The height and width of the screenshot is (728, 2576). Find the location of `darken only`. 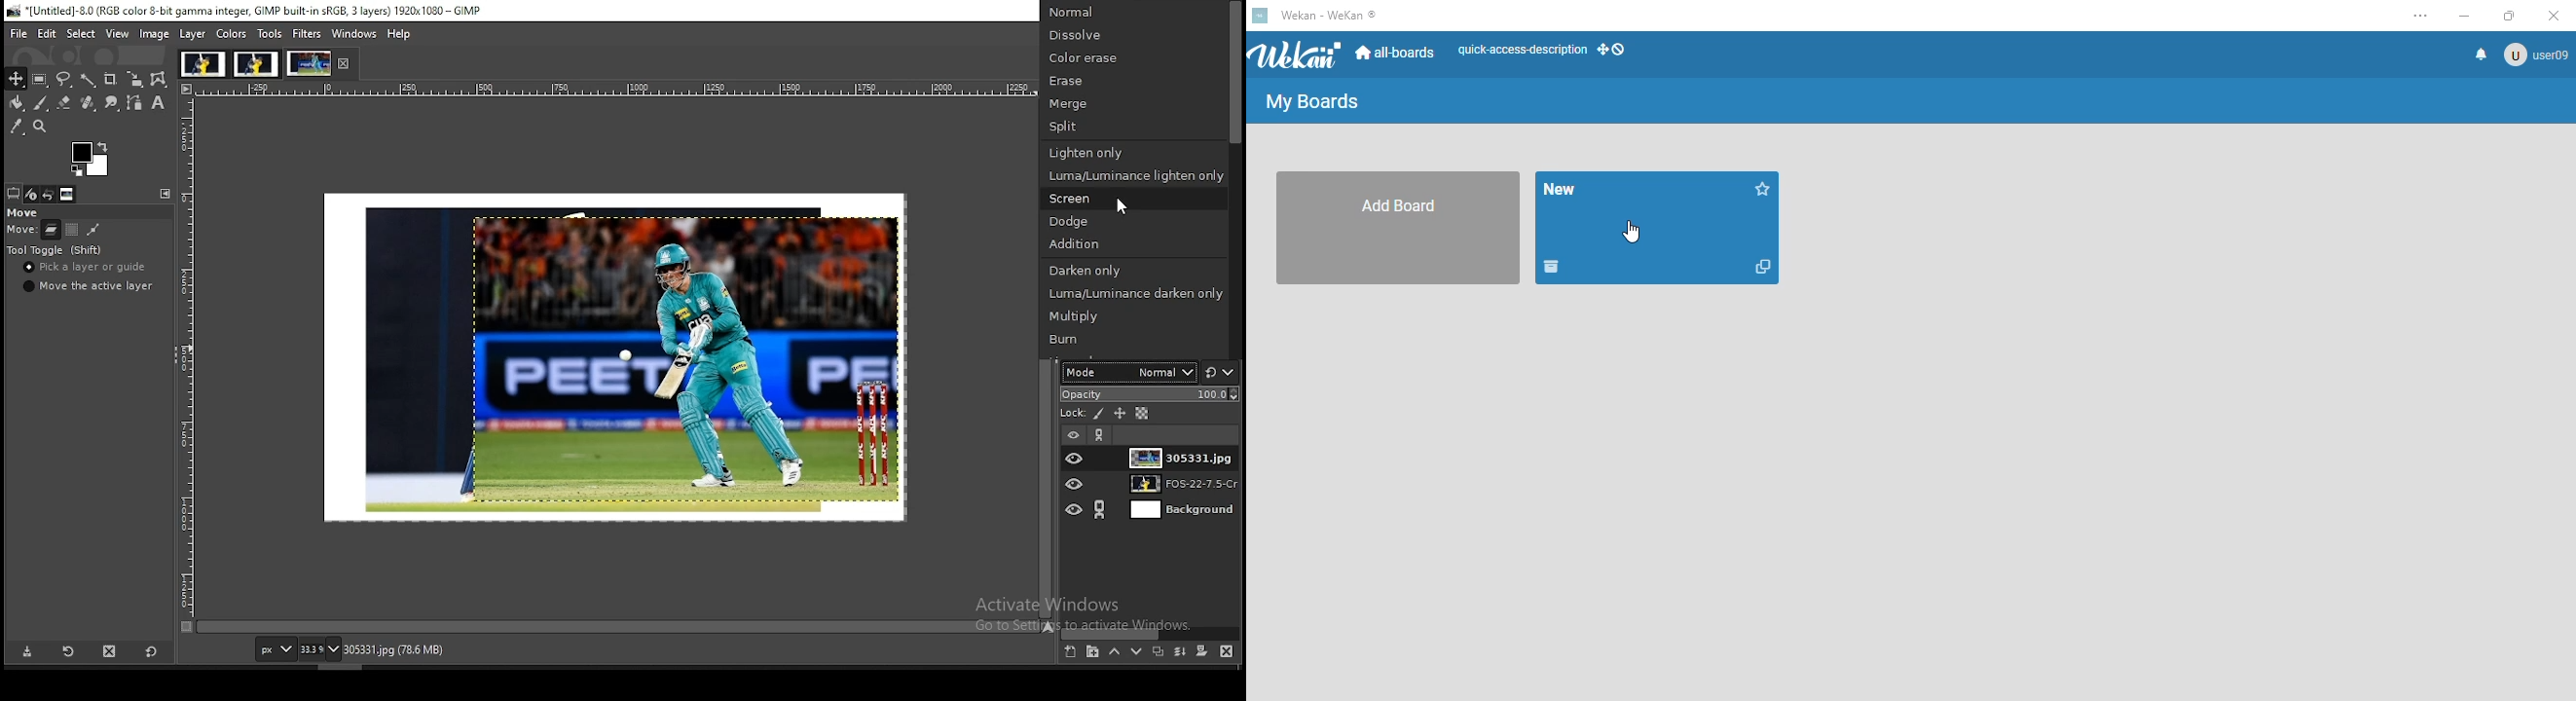

darken only is located at coordinates (1133, 270).